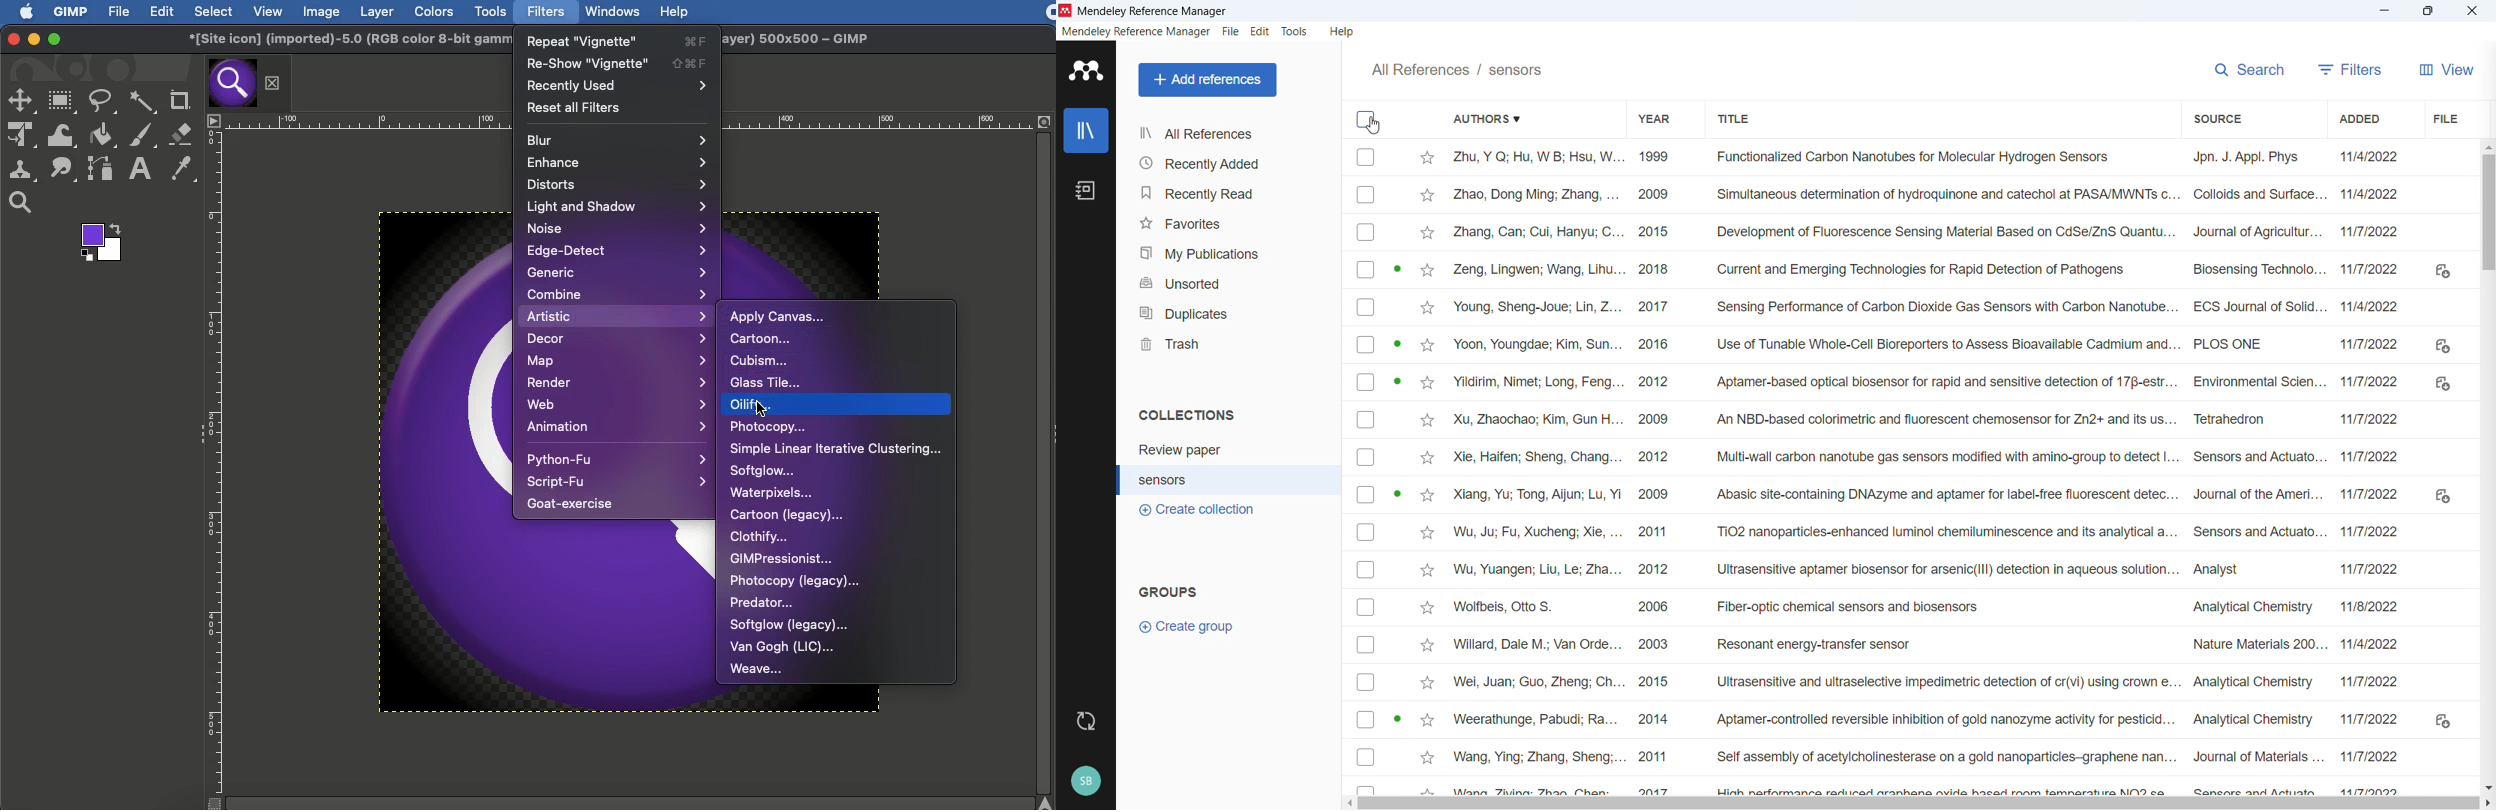  What do you see at coordinates (343, 40) in the screenshot?
I see `GIMP project` at bounding box center [343, 40].